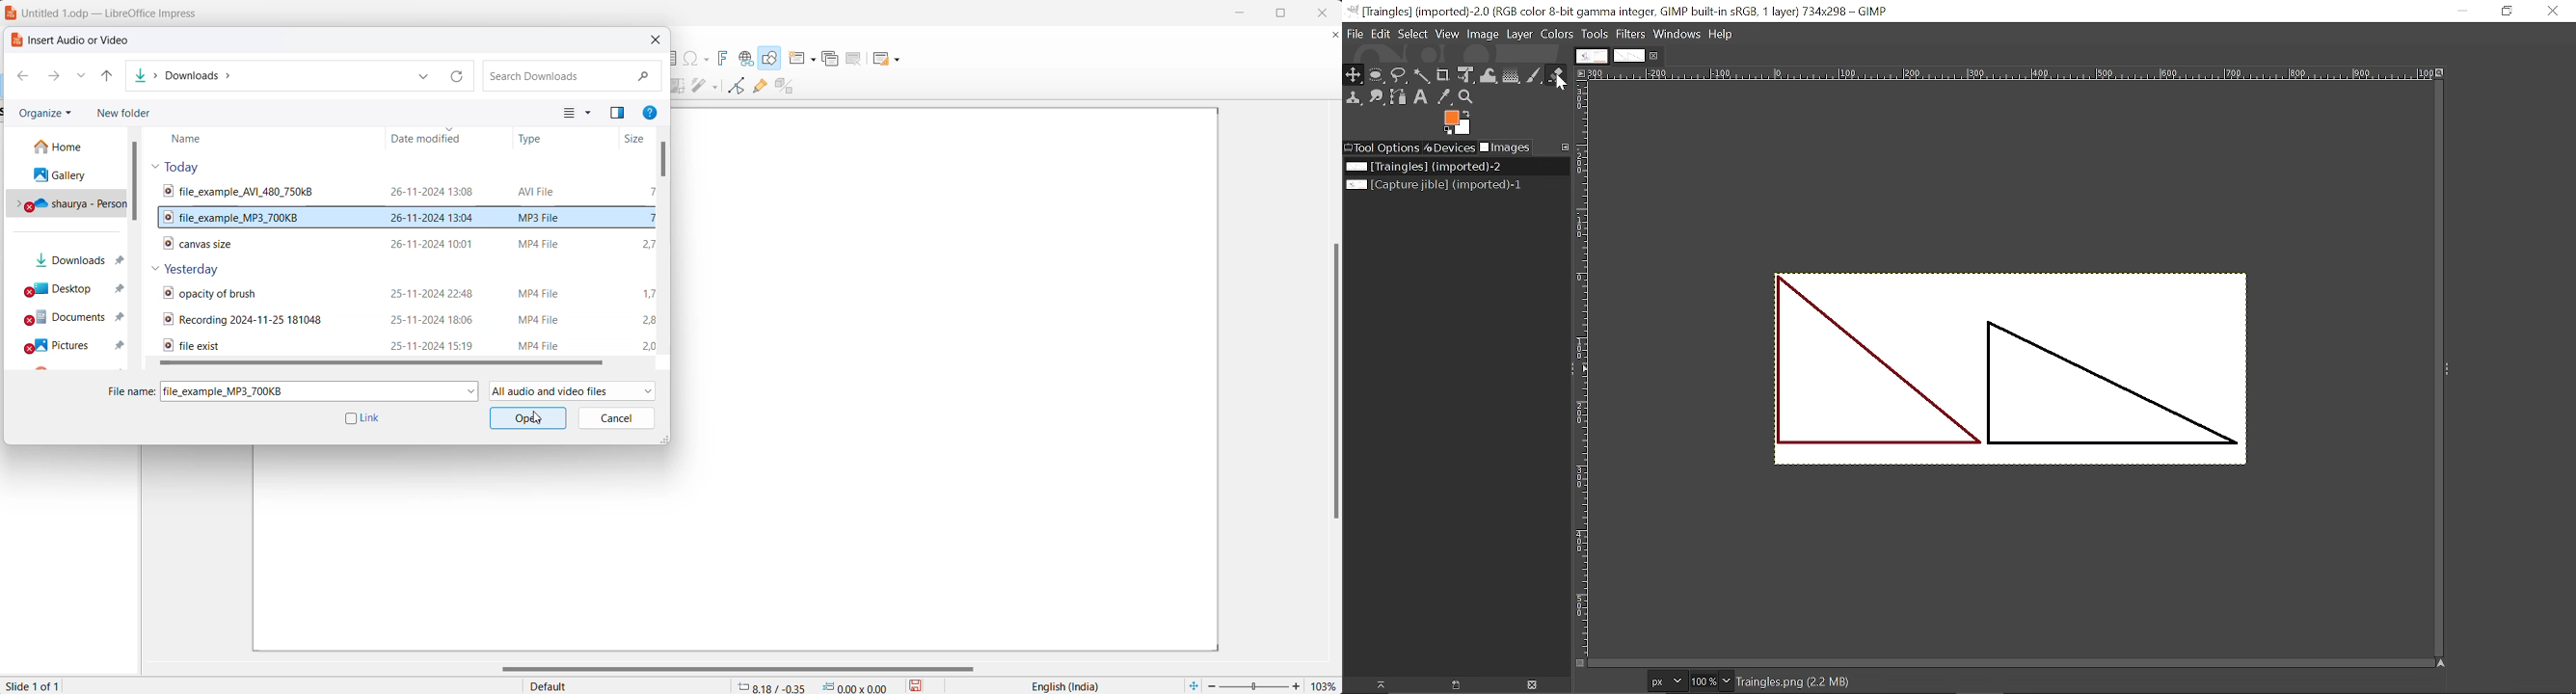  I want to click on Open a new display for this image, so click(1450, 685).